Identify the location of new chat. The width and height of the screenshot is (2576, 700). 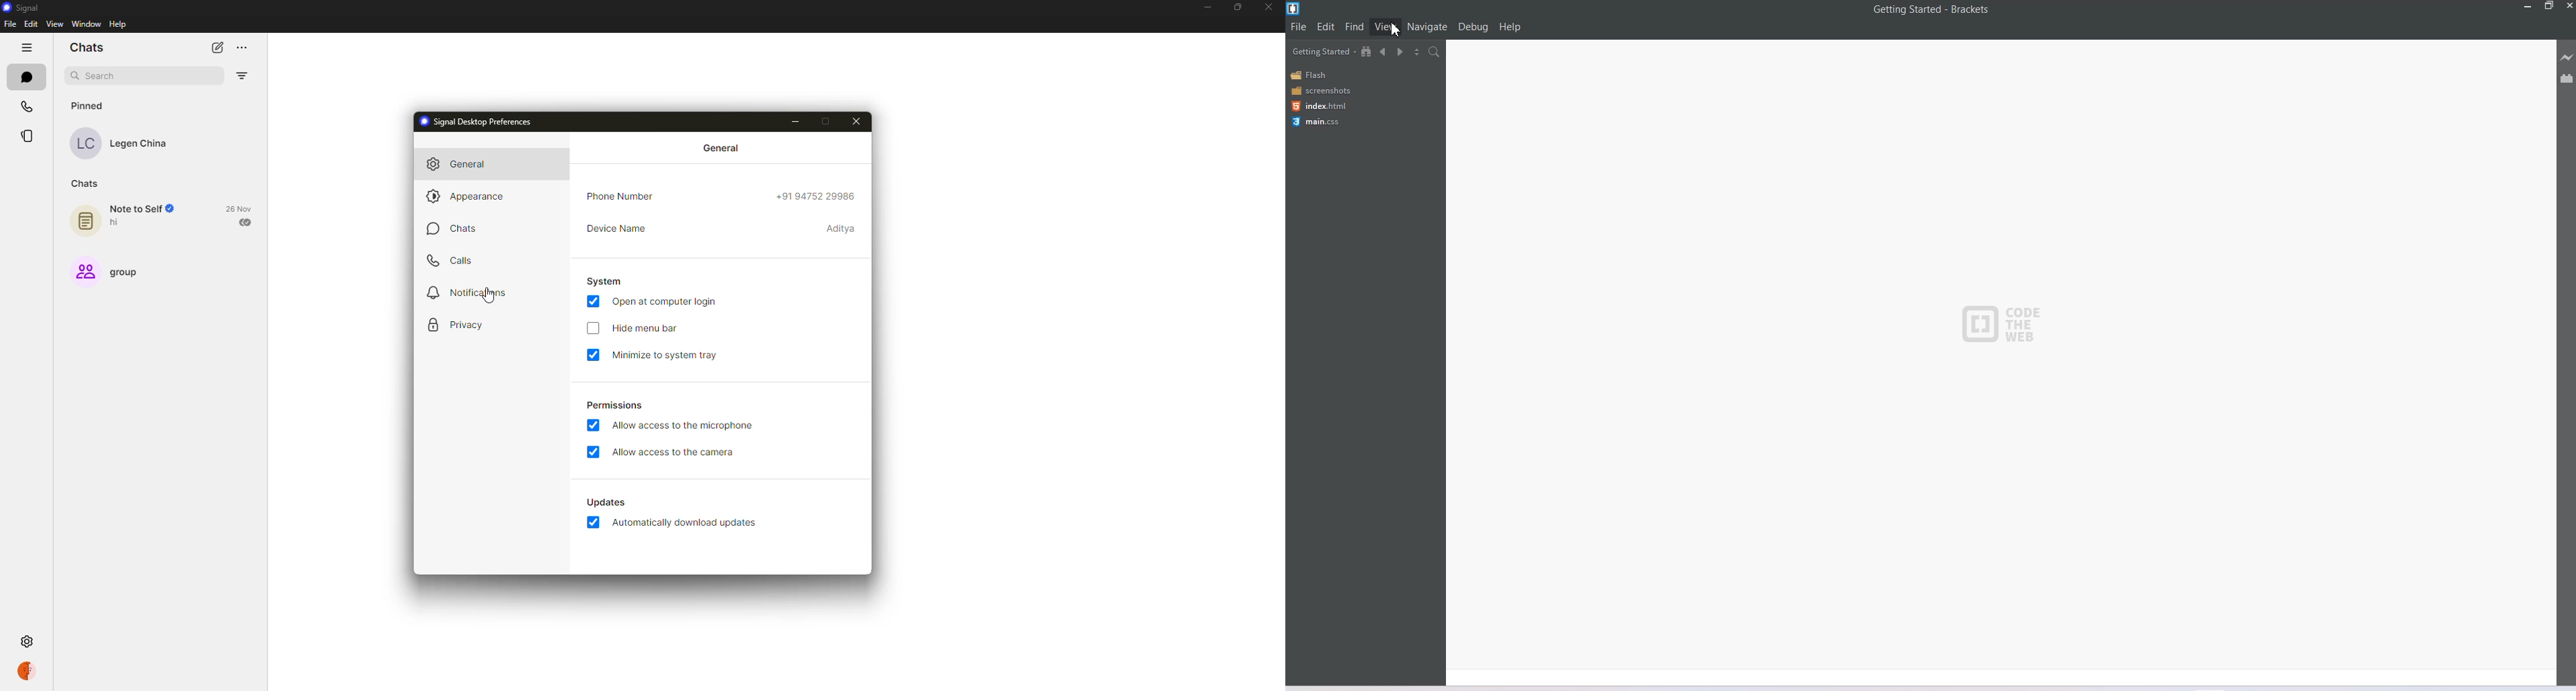
(216, 47).